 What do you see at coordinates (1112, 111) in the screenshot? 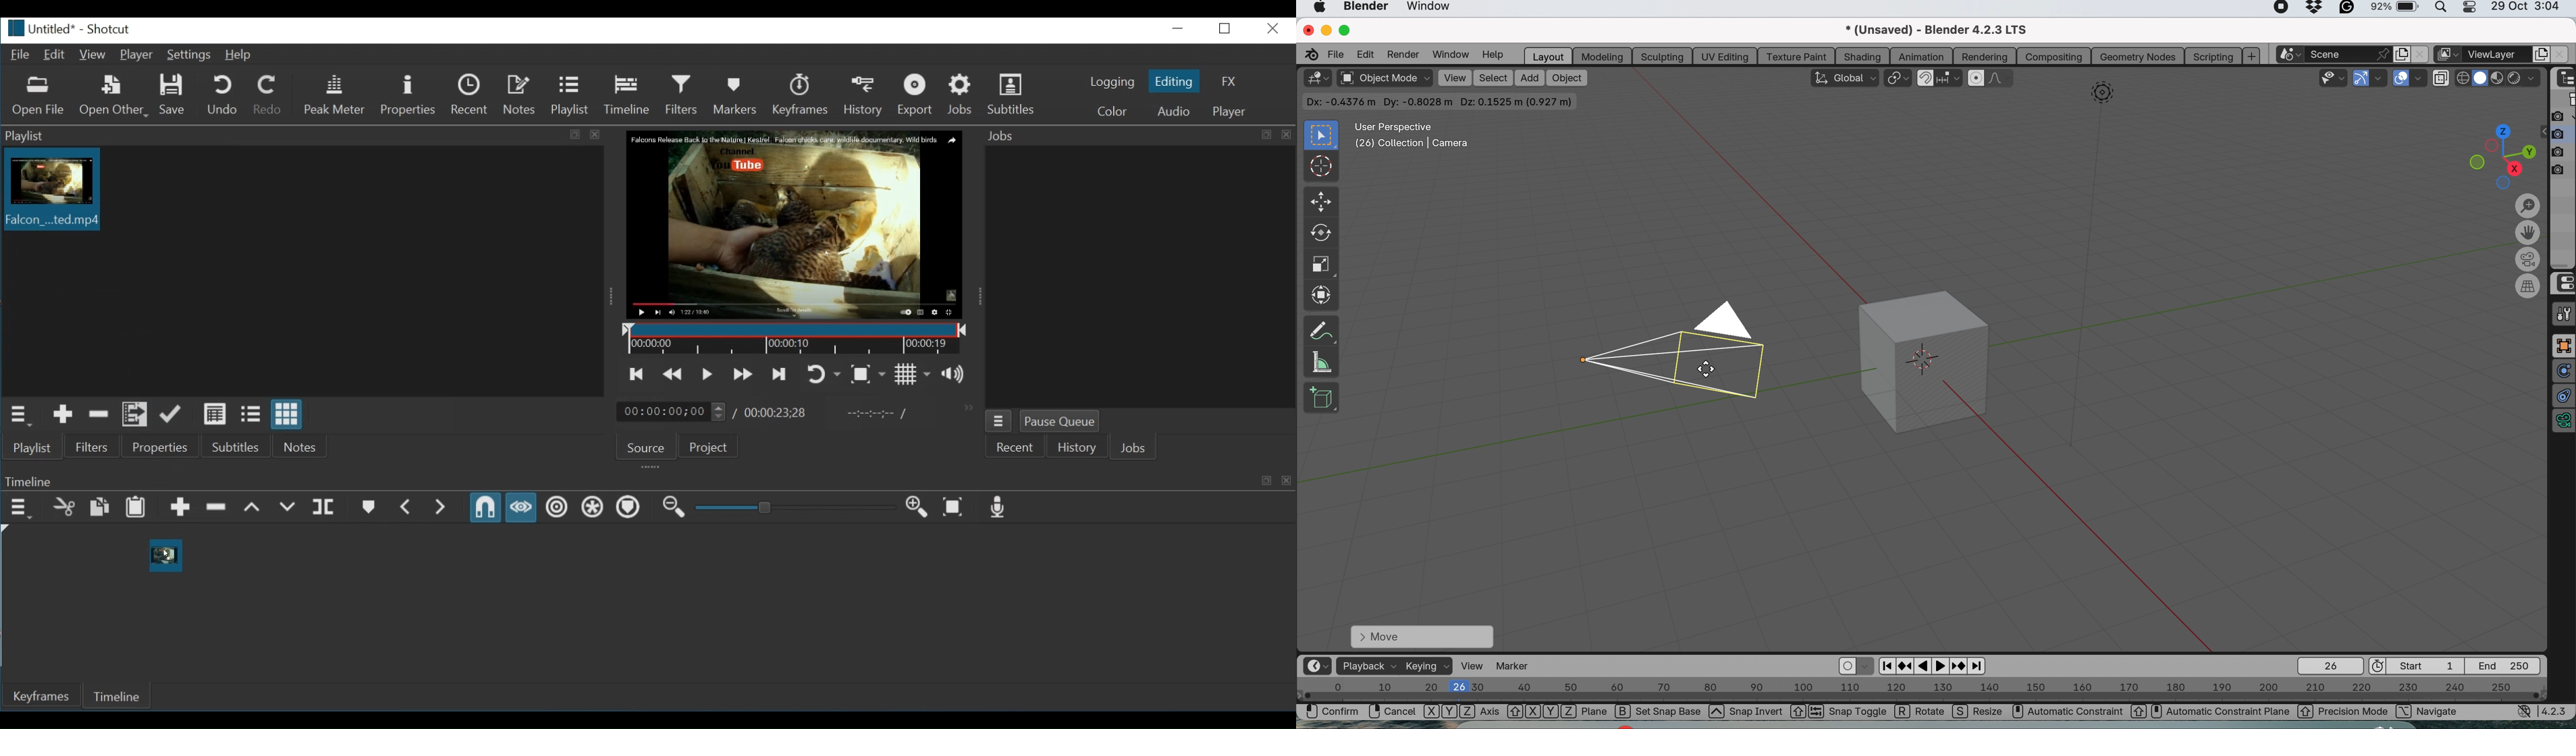
I see `Color` at bounding box center [1112, 111].